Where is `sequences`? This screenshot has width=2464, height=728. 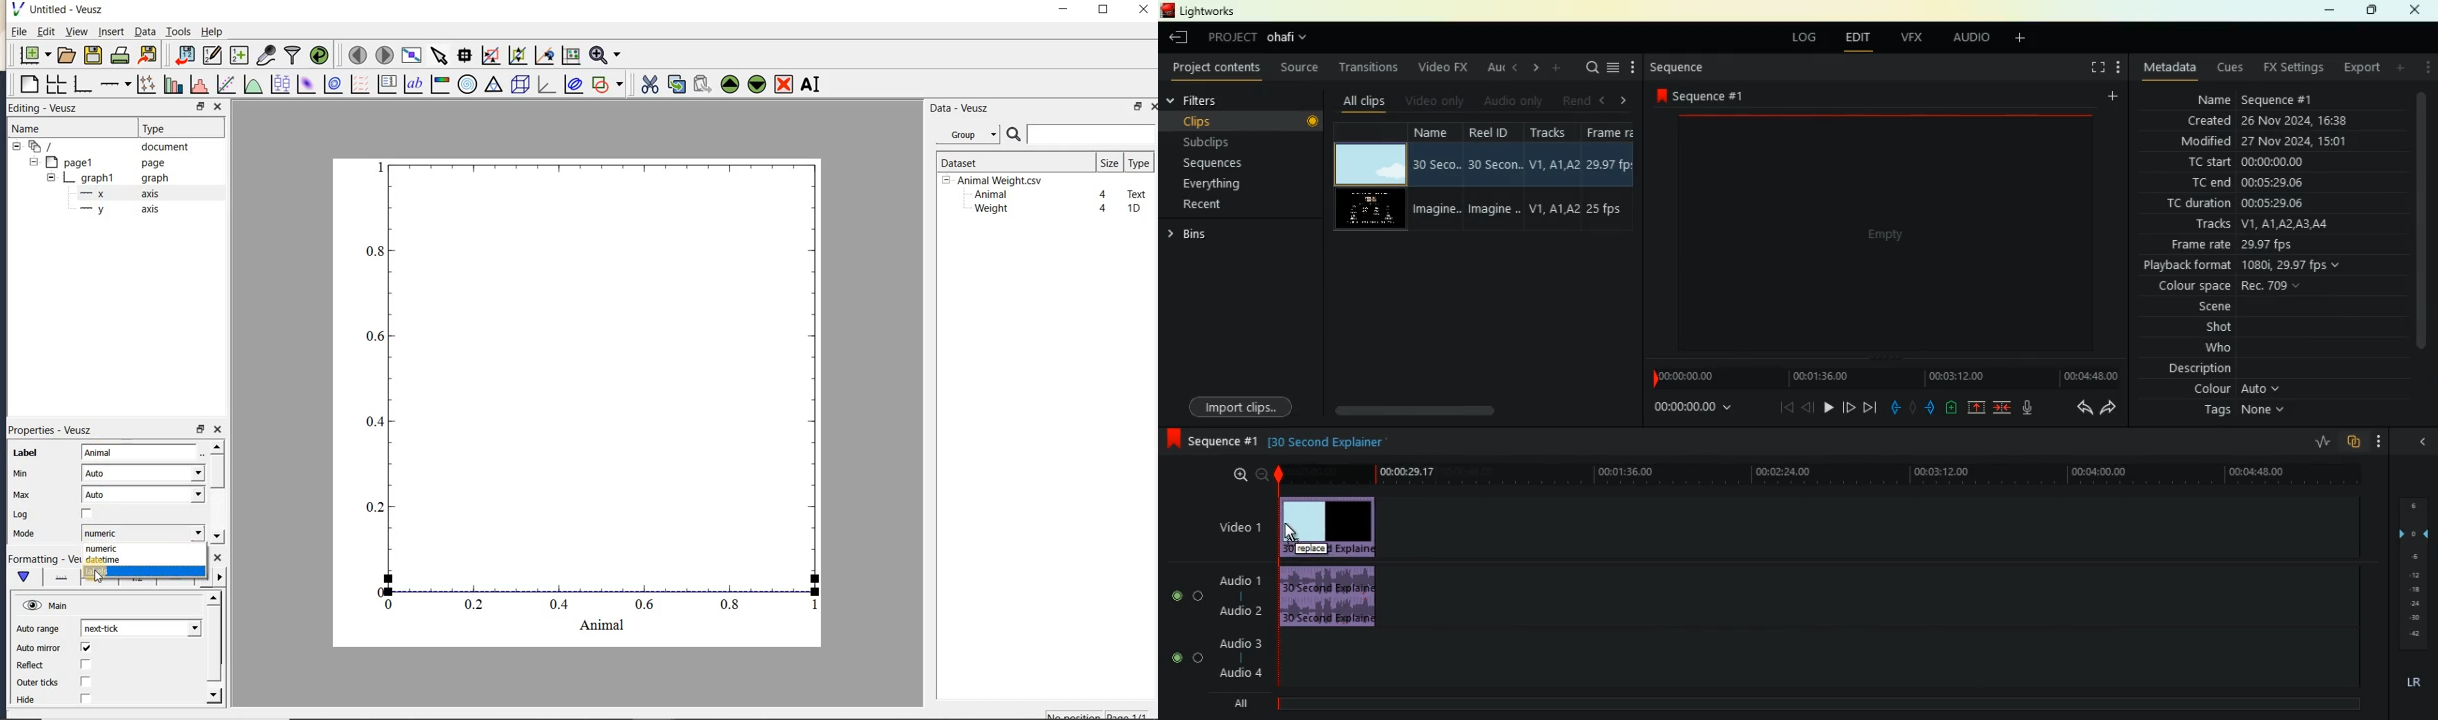 sequences is located at coordinates (1221, 165).